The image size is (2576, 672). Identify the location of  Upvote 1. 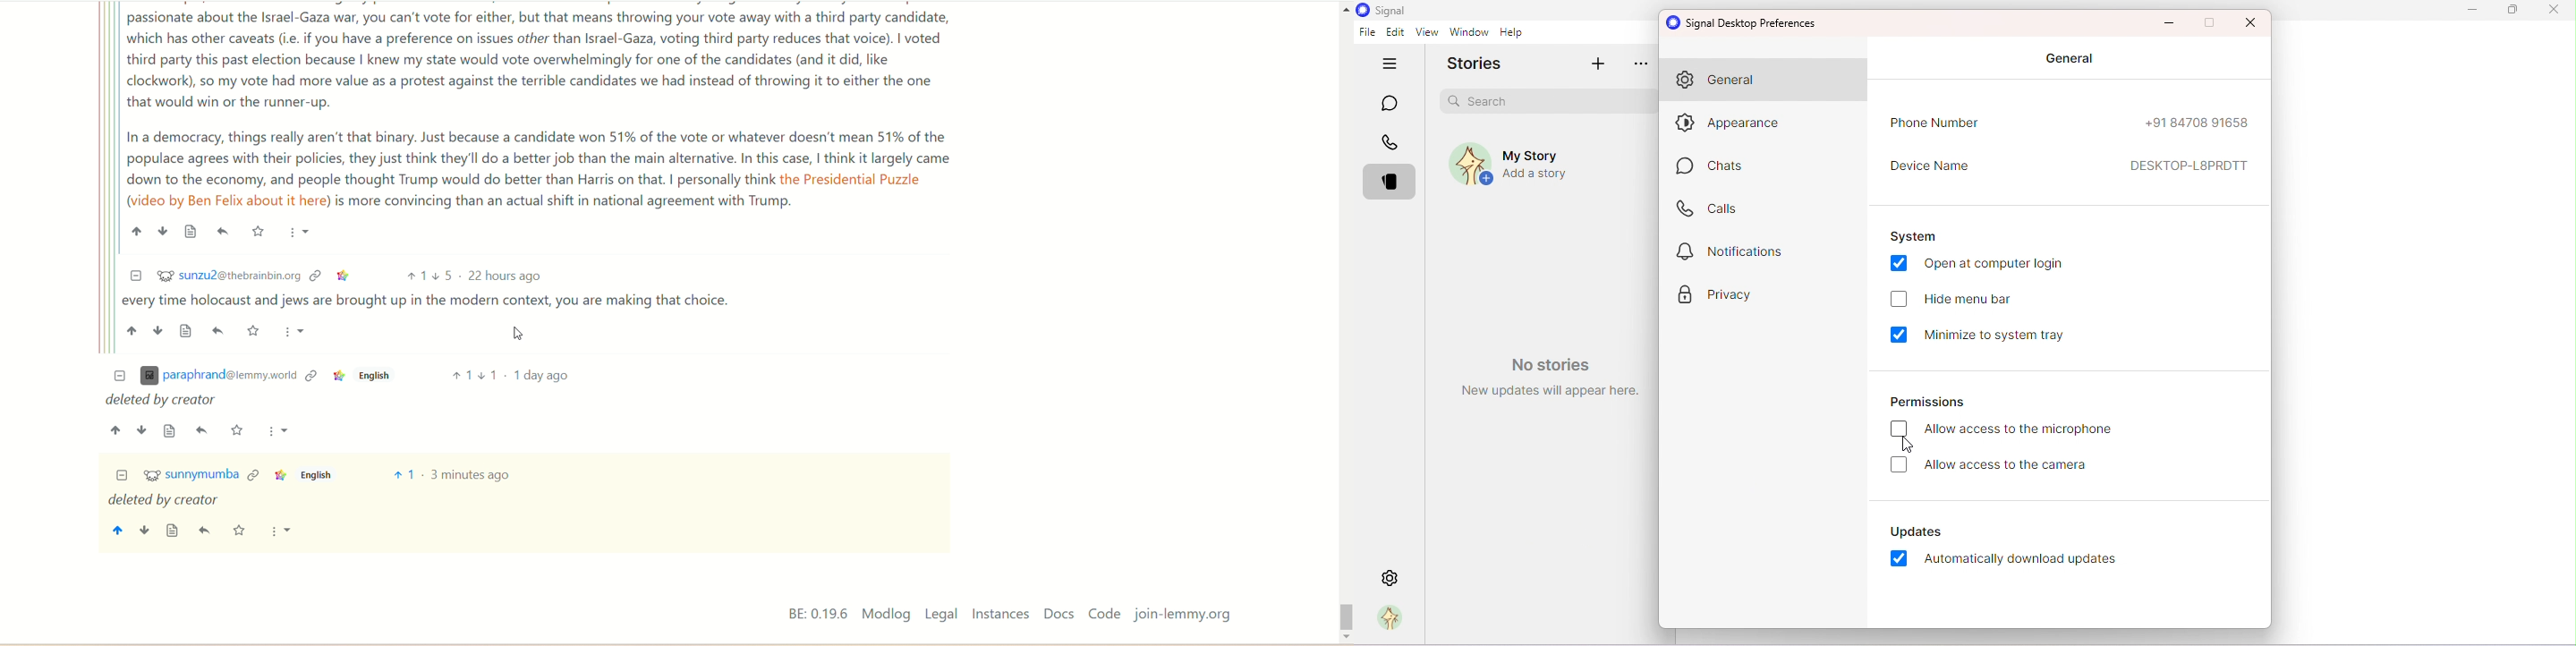
(461, 374).